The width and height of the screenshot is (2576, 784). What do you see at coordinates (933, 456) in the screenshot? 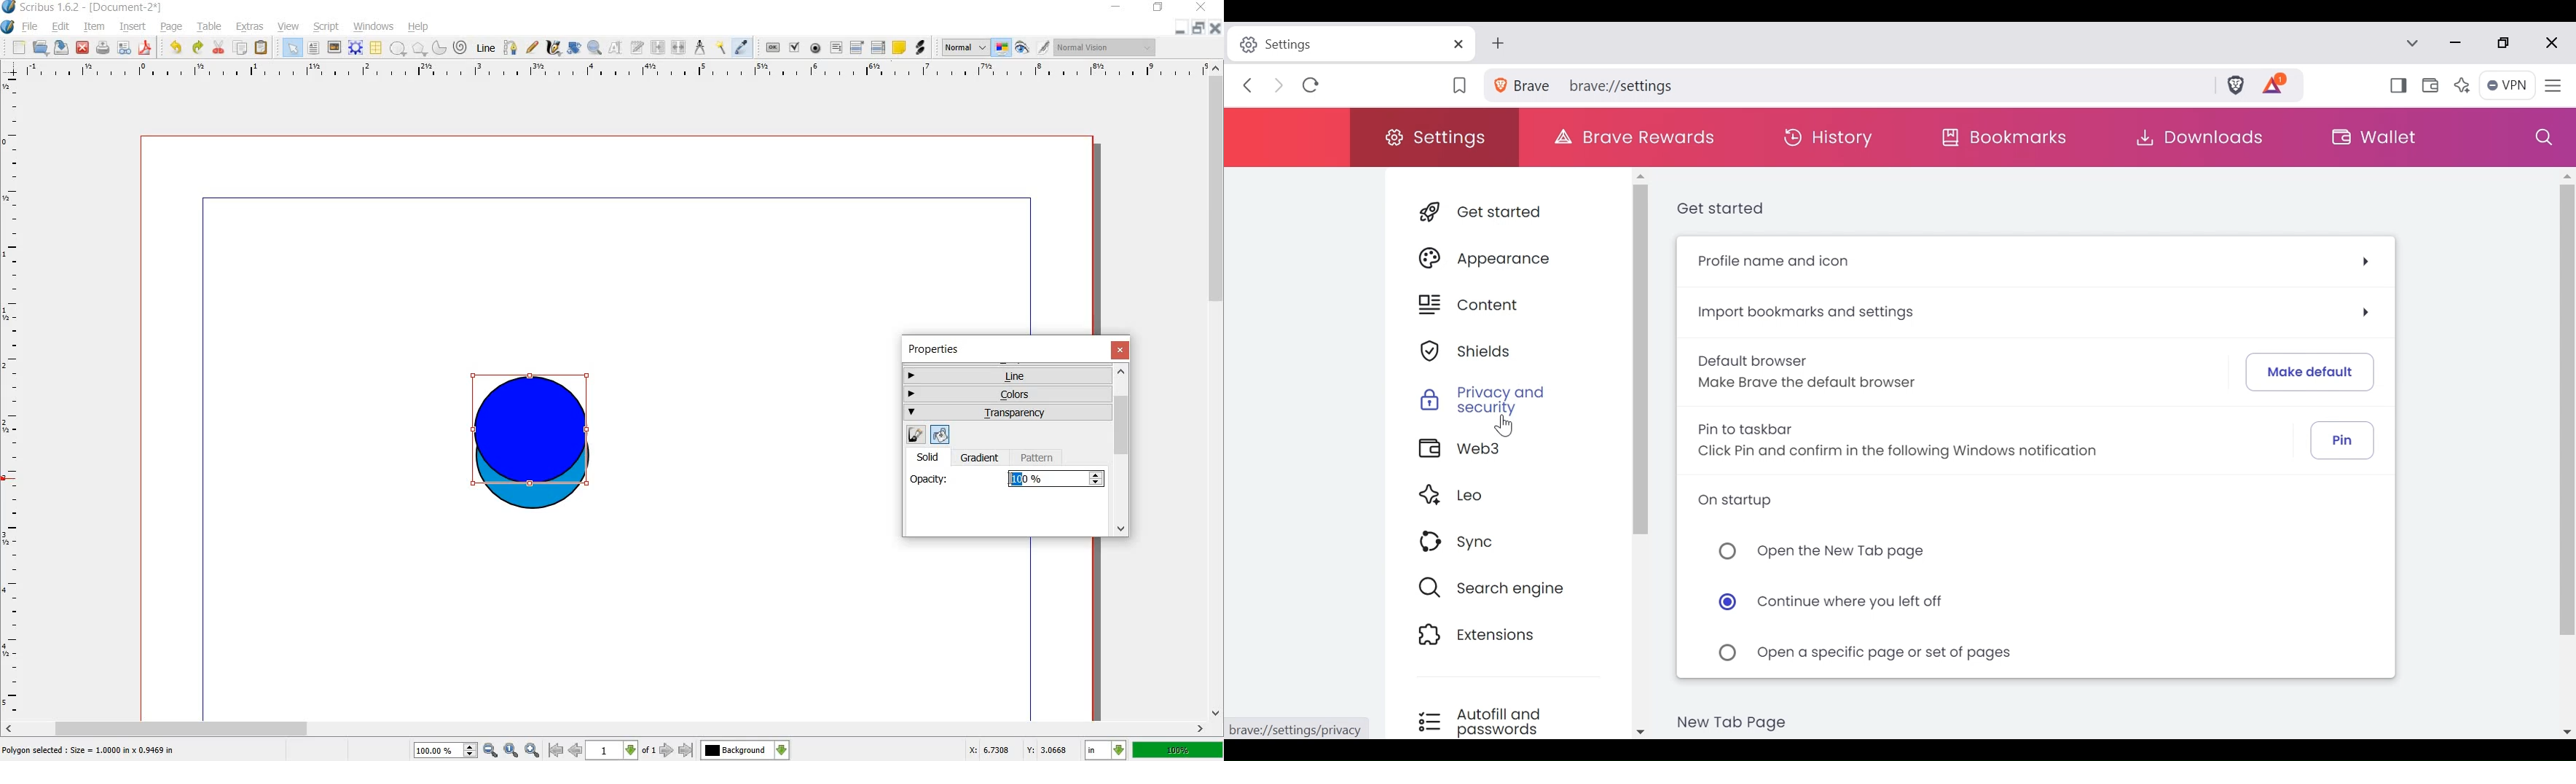
I see `solid` at bounding box center [933, 456].